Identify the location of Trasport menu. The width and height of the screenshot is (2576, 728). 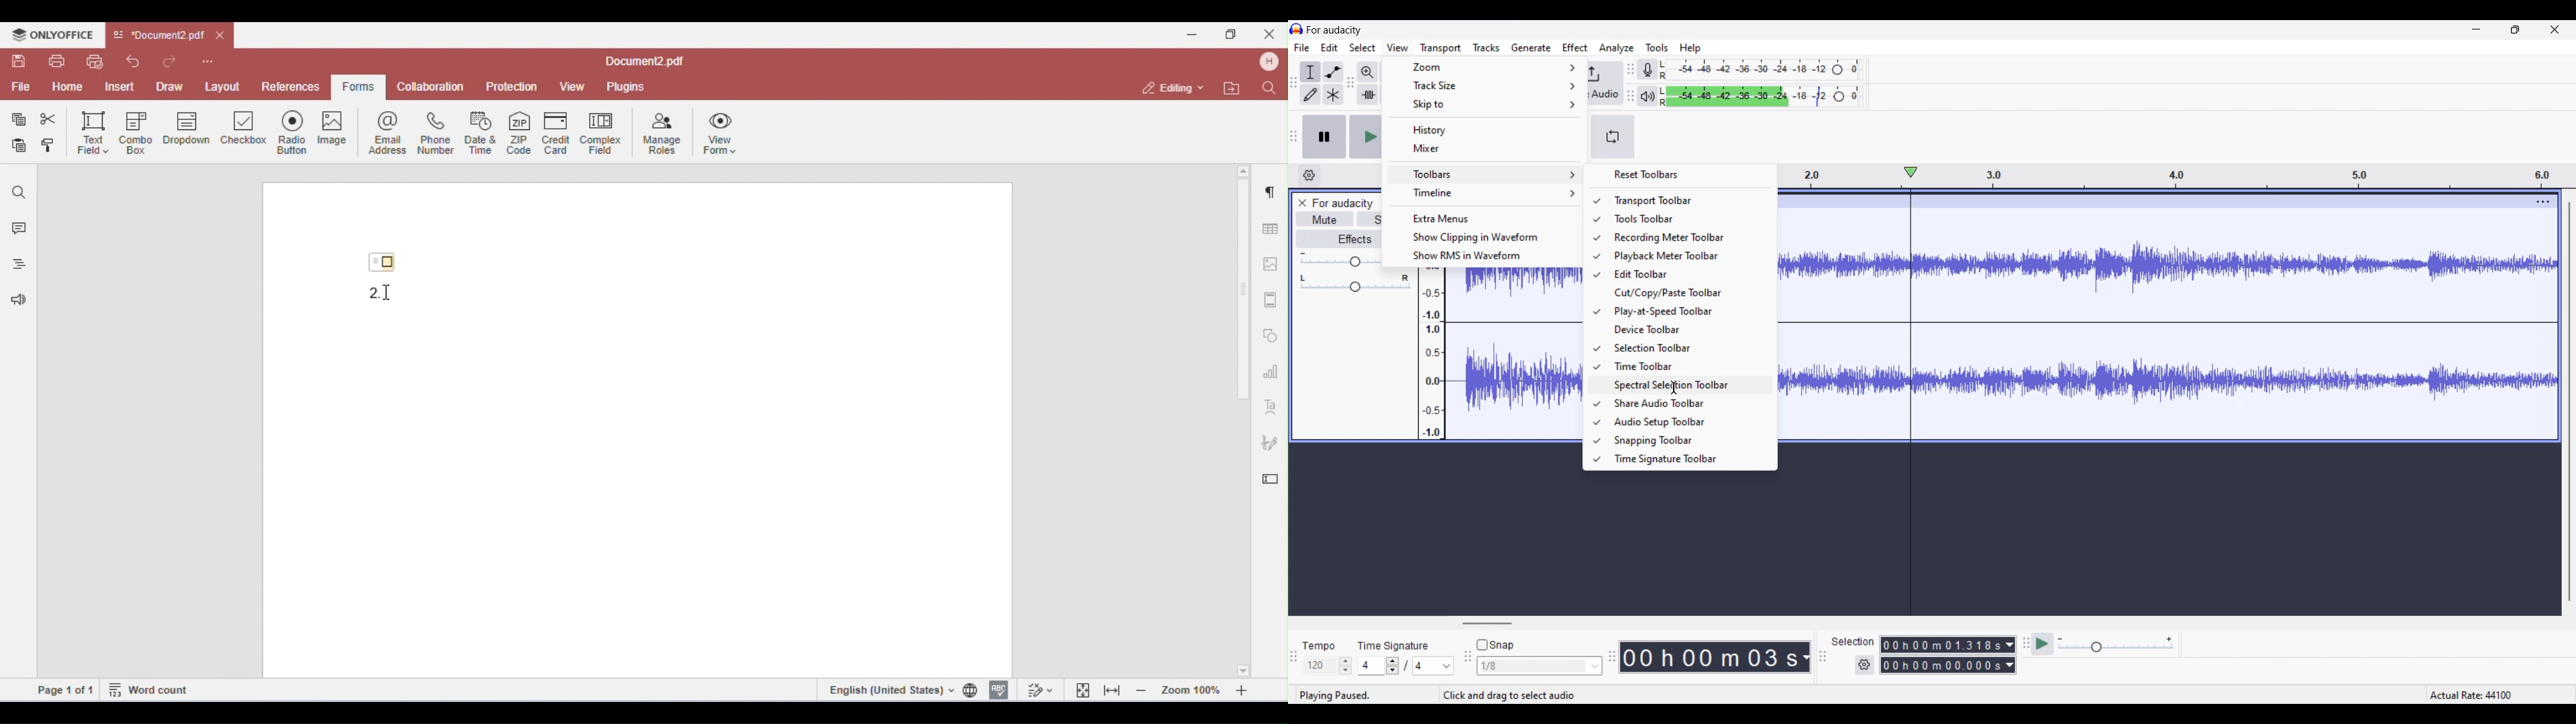
(1441, 49).